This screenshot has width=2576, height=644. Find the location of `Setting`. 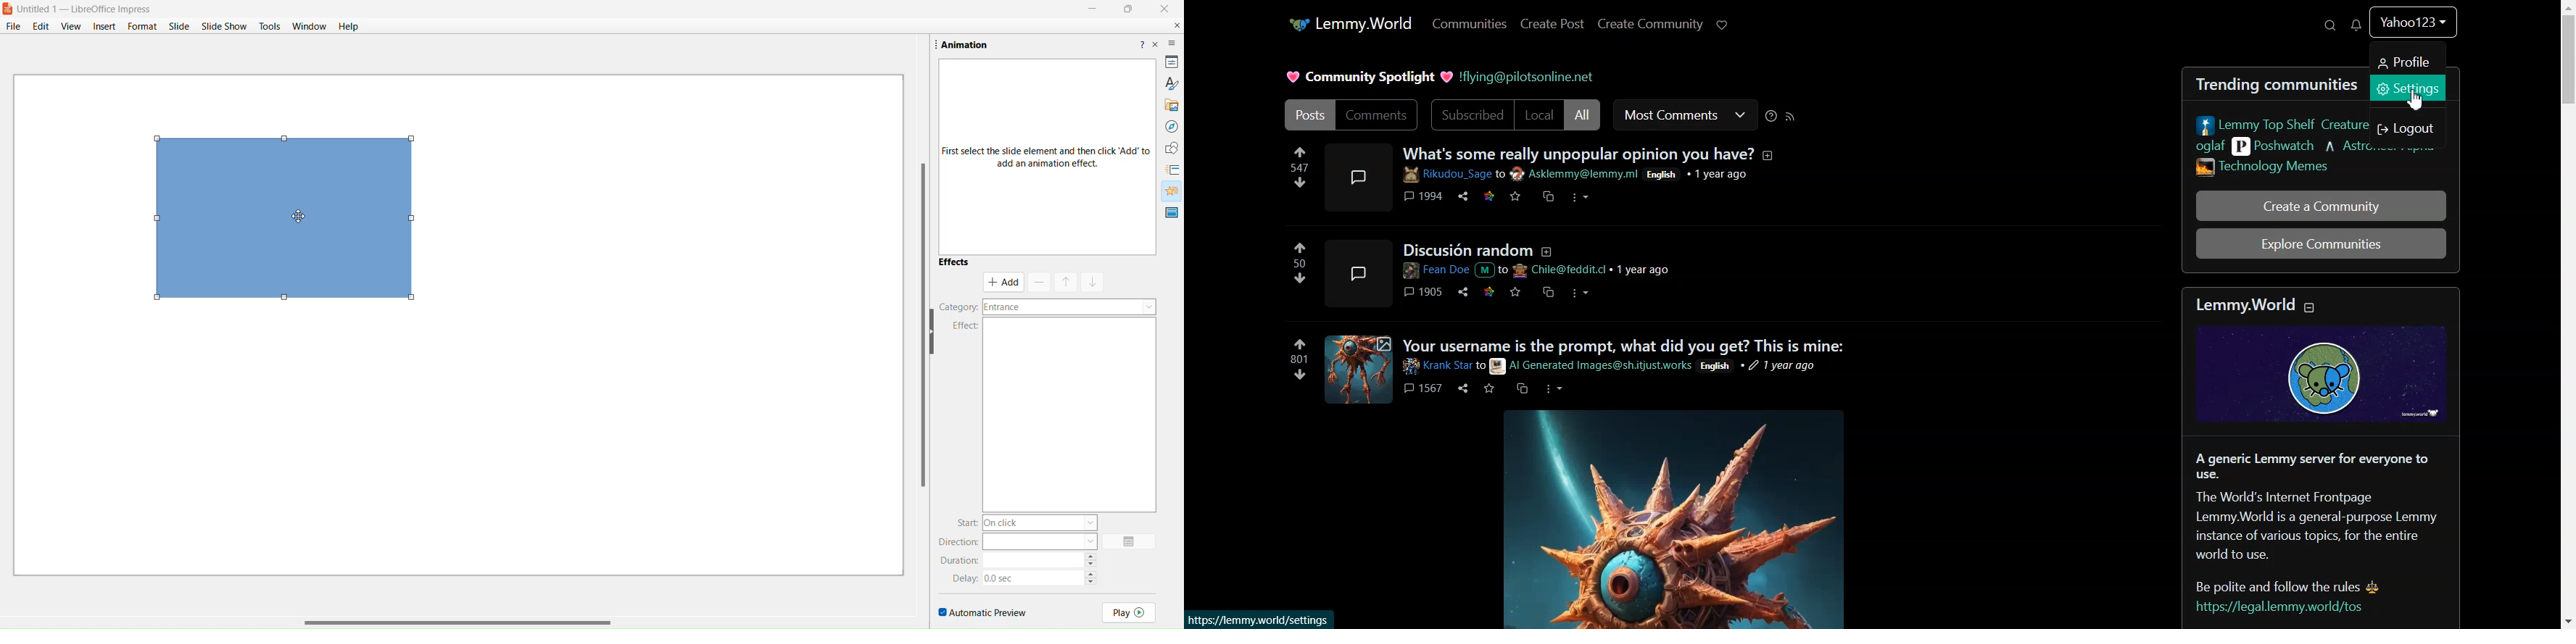

Setting is located at coordinates (2407, 93).